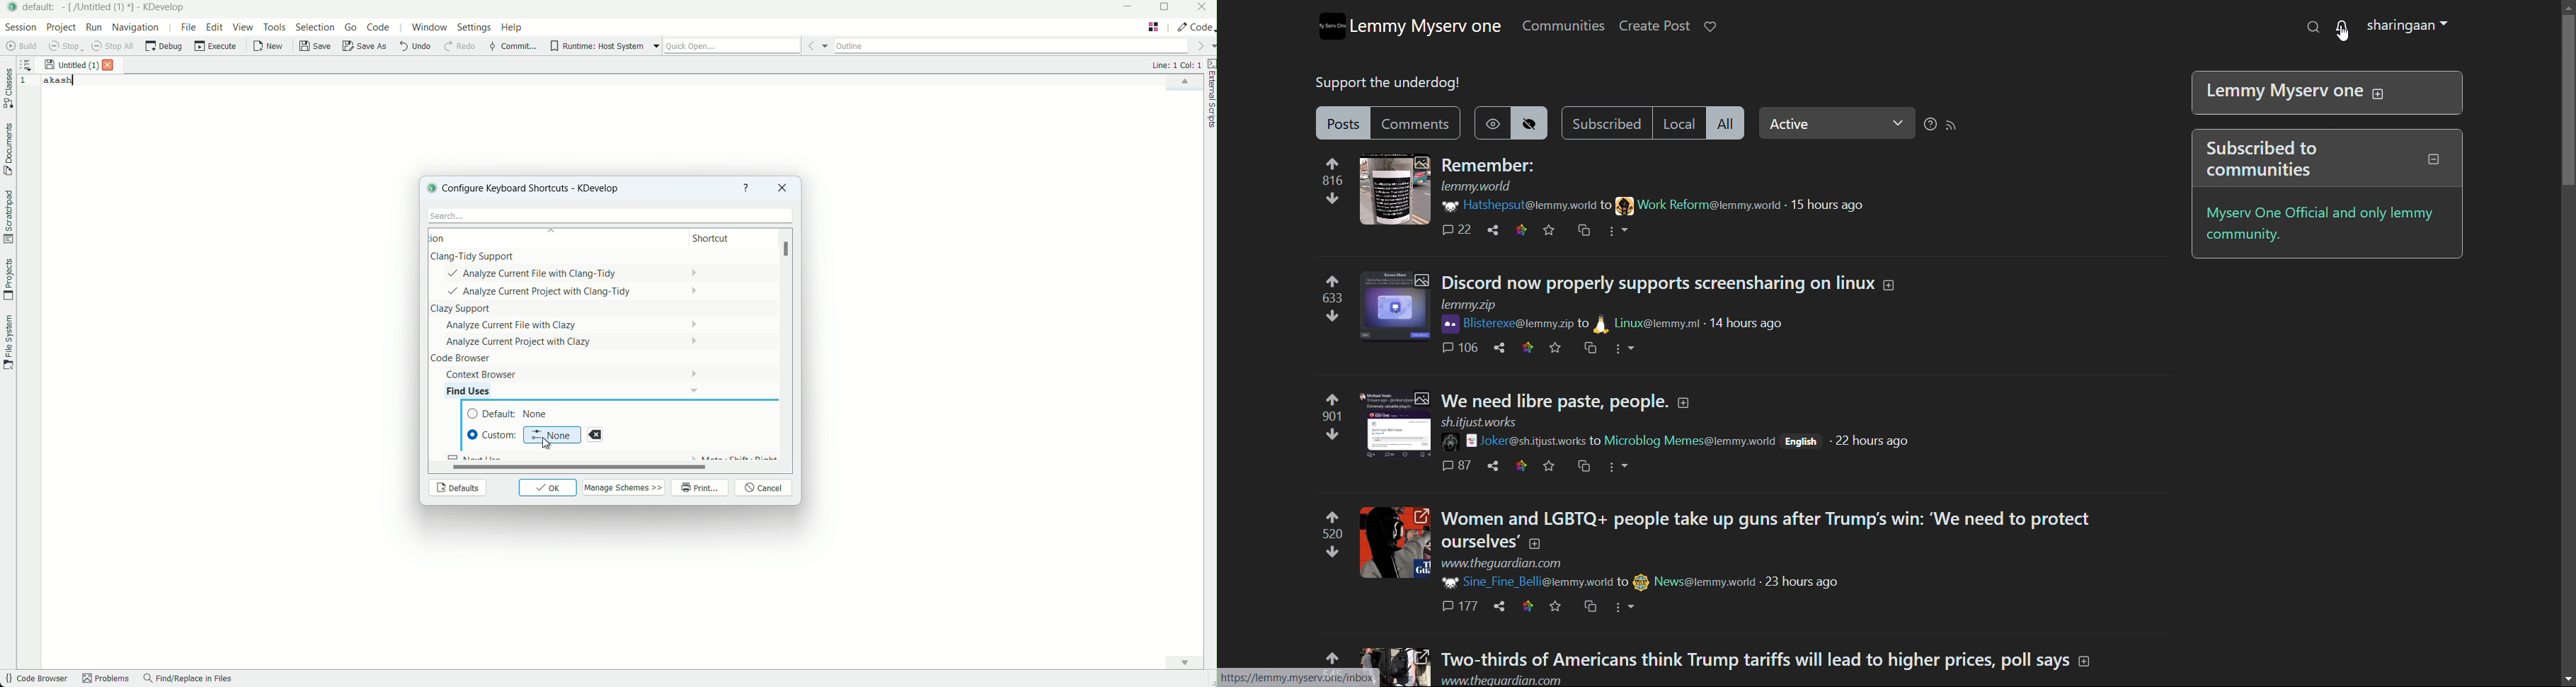  What do you see at coordinates (366, 47) in the screenshot?
I see `save as` at bounding box center [366, 47].